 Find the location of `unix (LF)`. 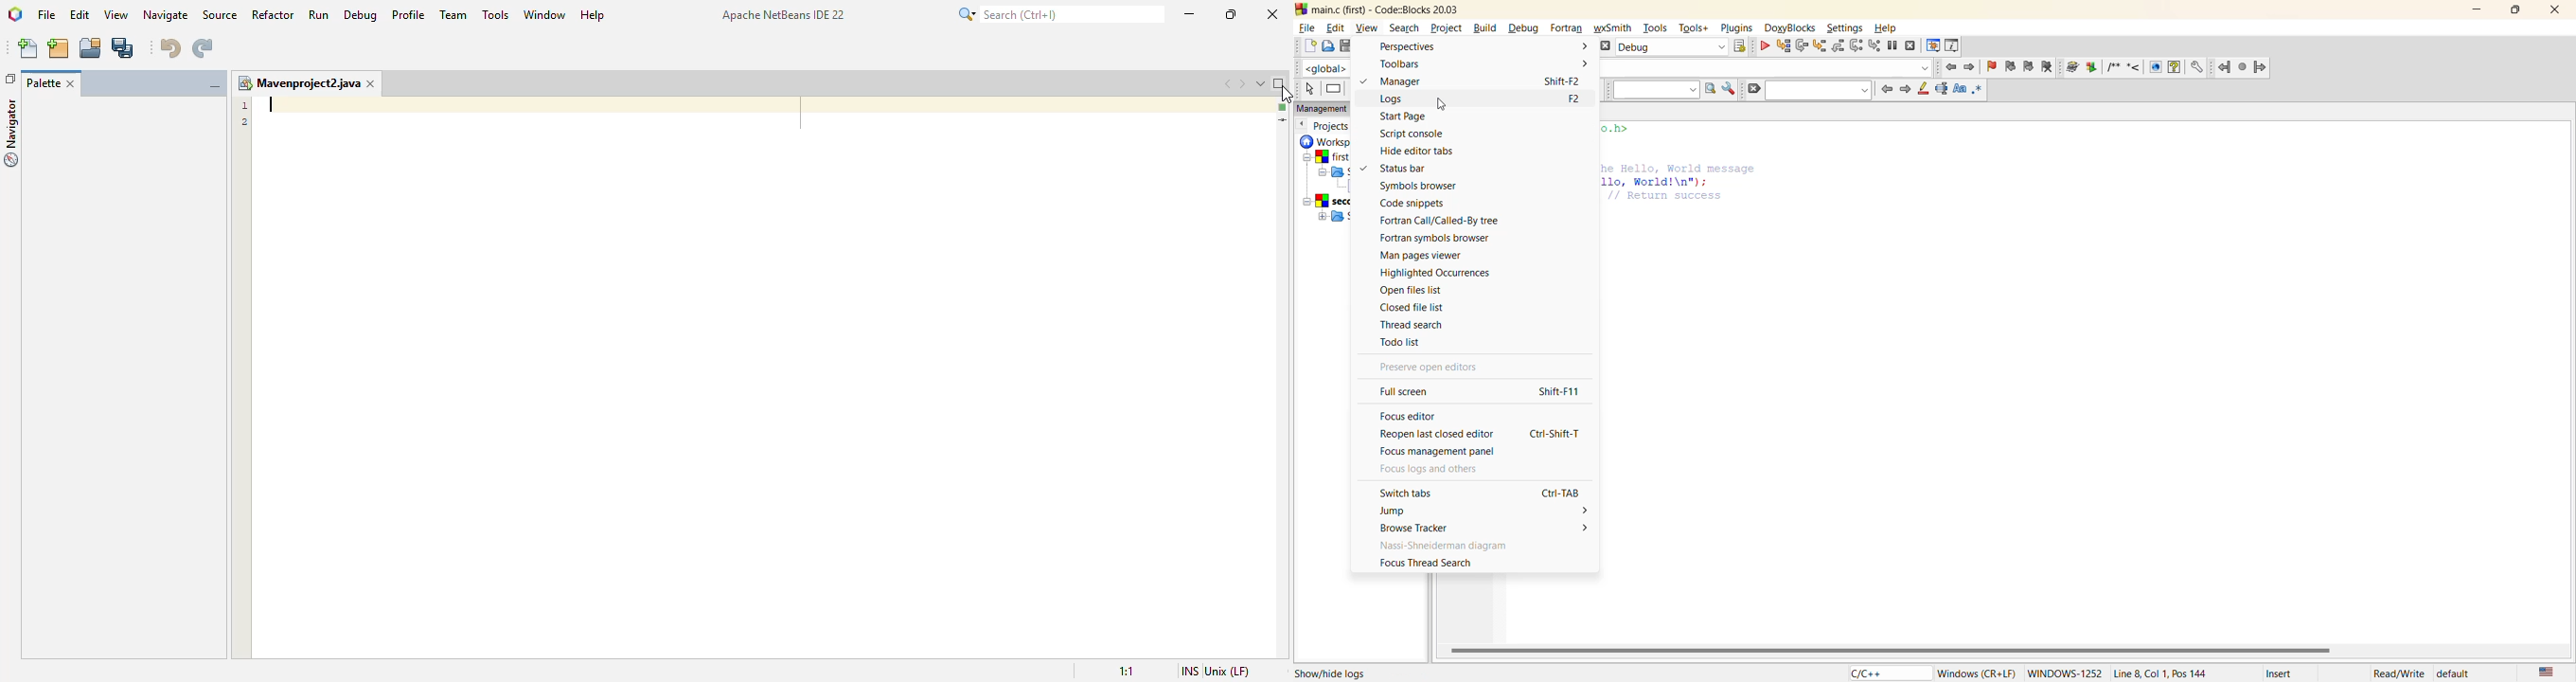

unix (LF) is located at coordinates (1228, 671).